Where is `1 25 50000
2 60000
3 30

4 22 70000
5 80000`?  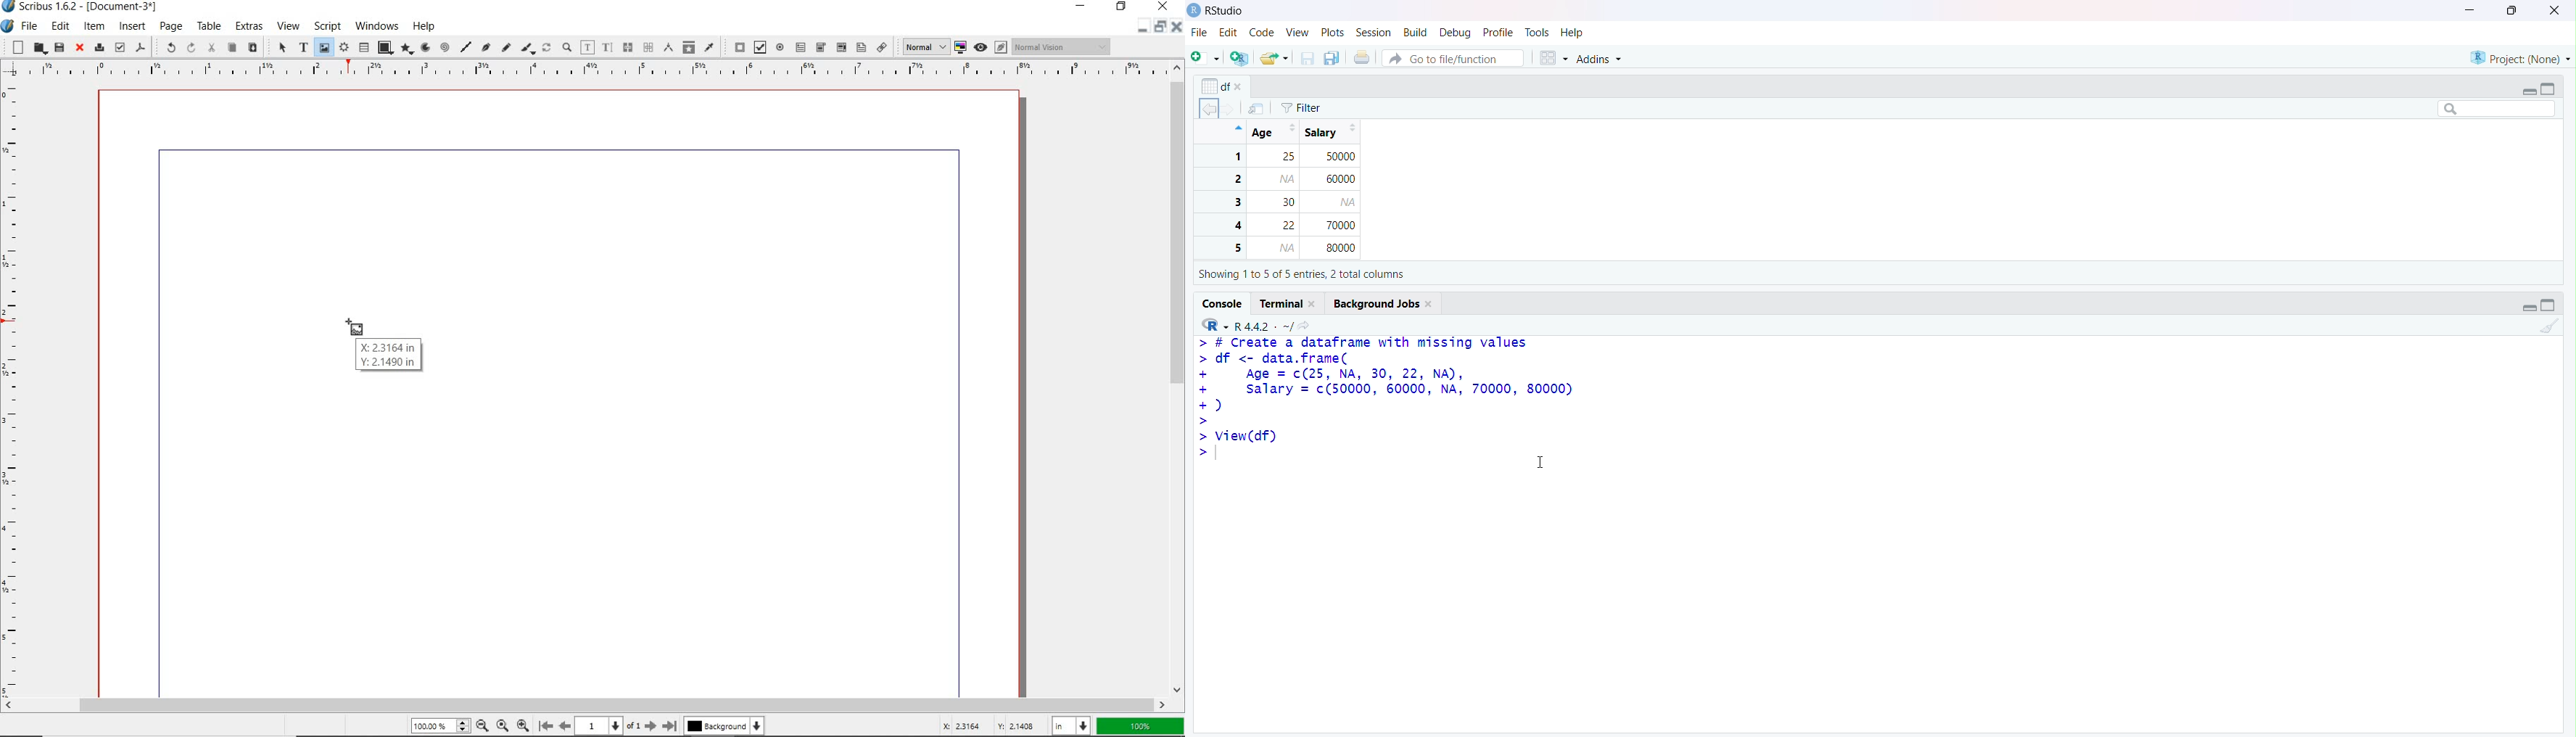 1 25 50000
2 60000
3 30

4 22 70000
5 80000 is located at coordinates (1289, 203).